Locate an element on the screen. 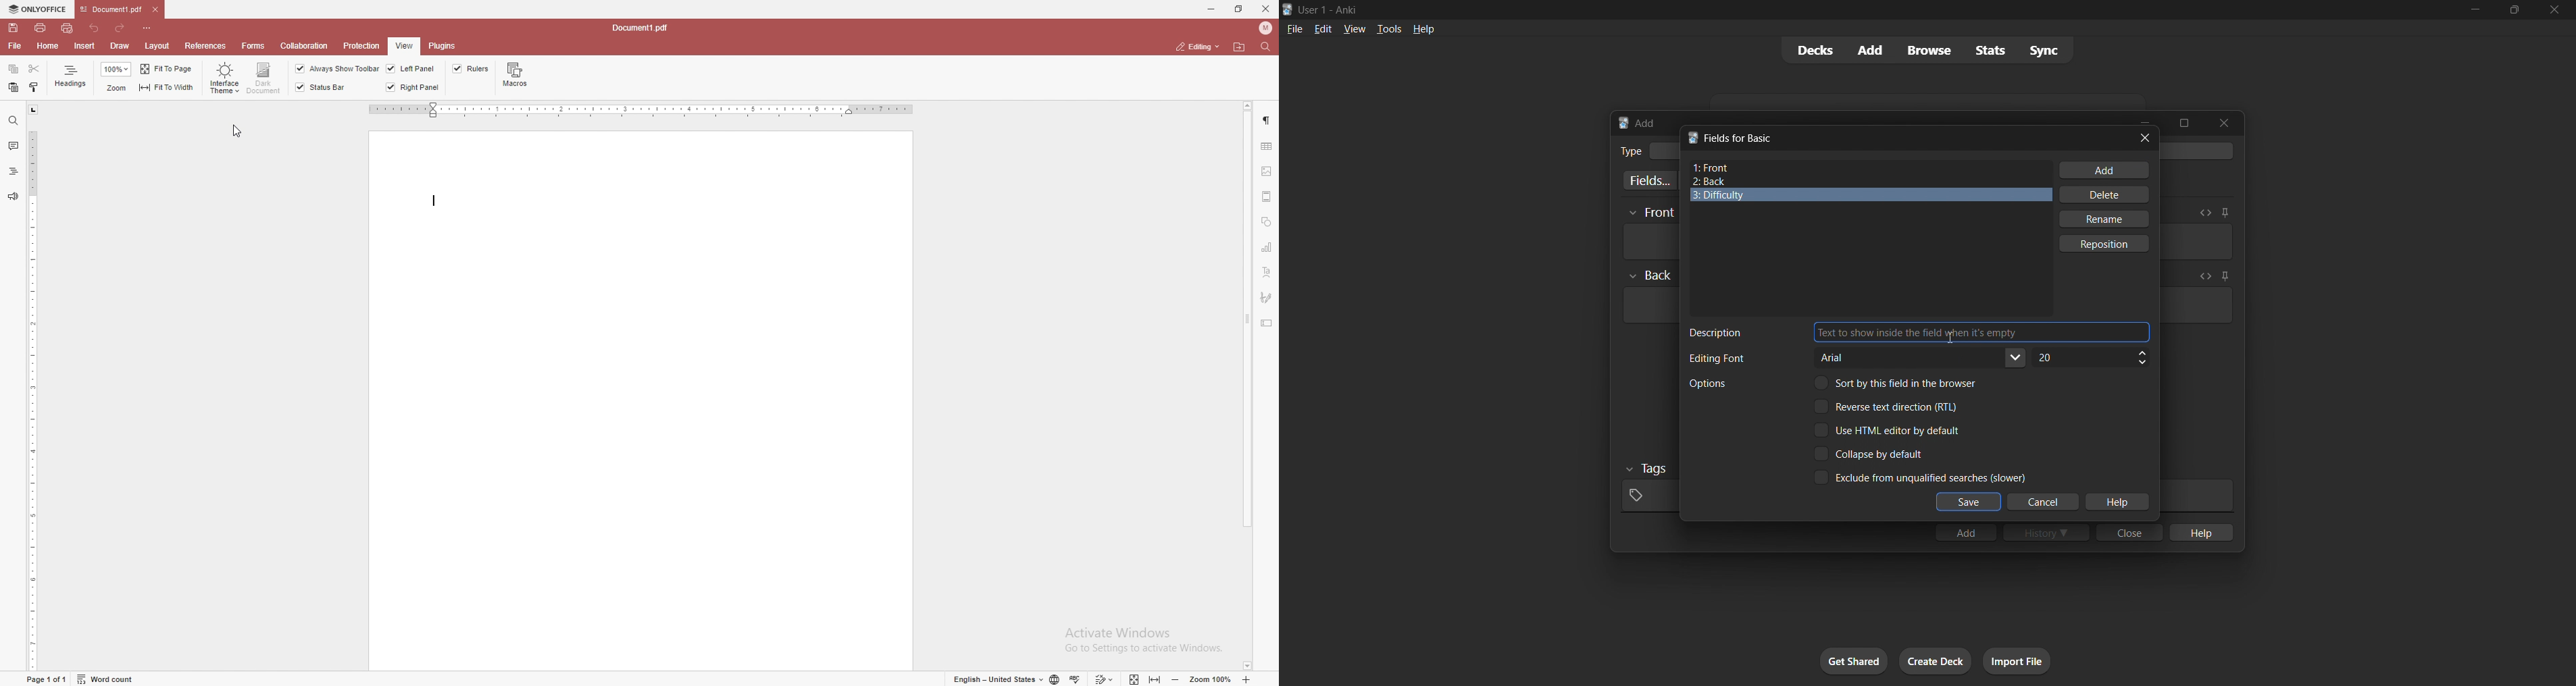 The height and width of the screenshot is (700, 2576). Text is located at coordinates (1630, 151).